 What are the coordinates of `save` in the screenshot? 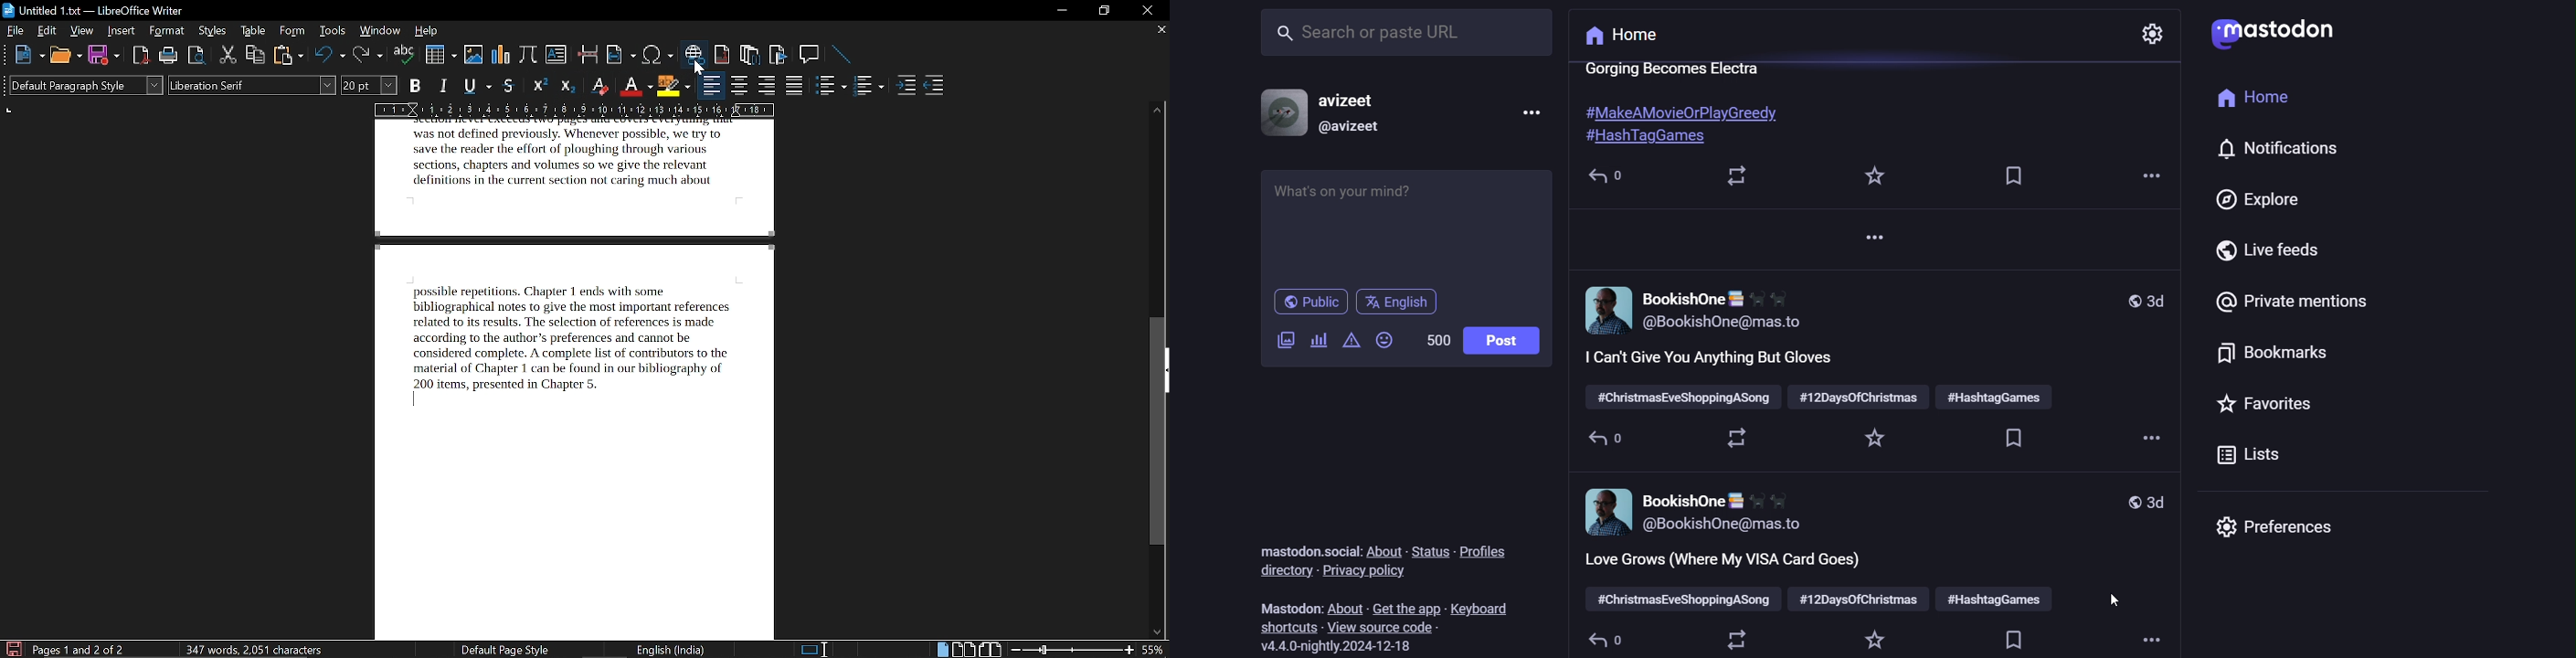 It's located at (12, 649).